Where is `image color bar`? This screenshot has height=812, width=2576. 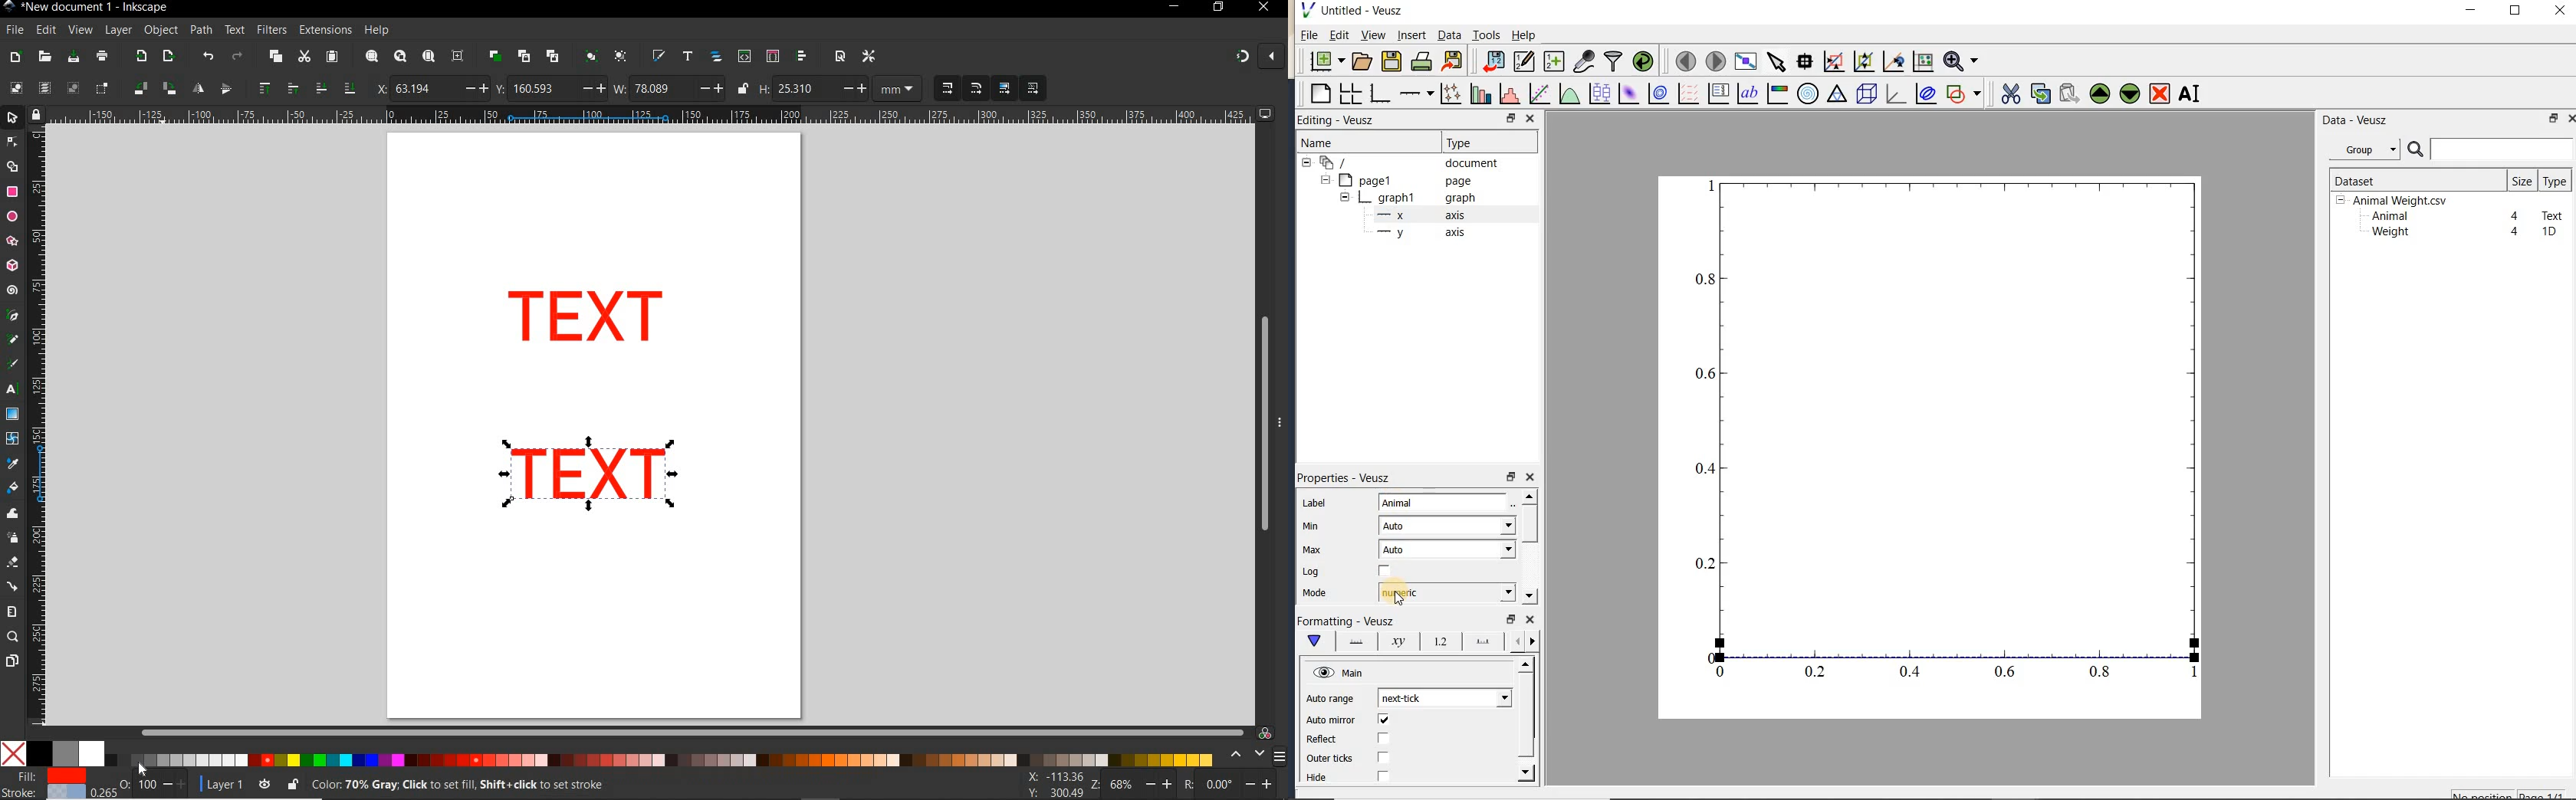
image color bar is located at coordinates (1777, 93).